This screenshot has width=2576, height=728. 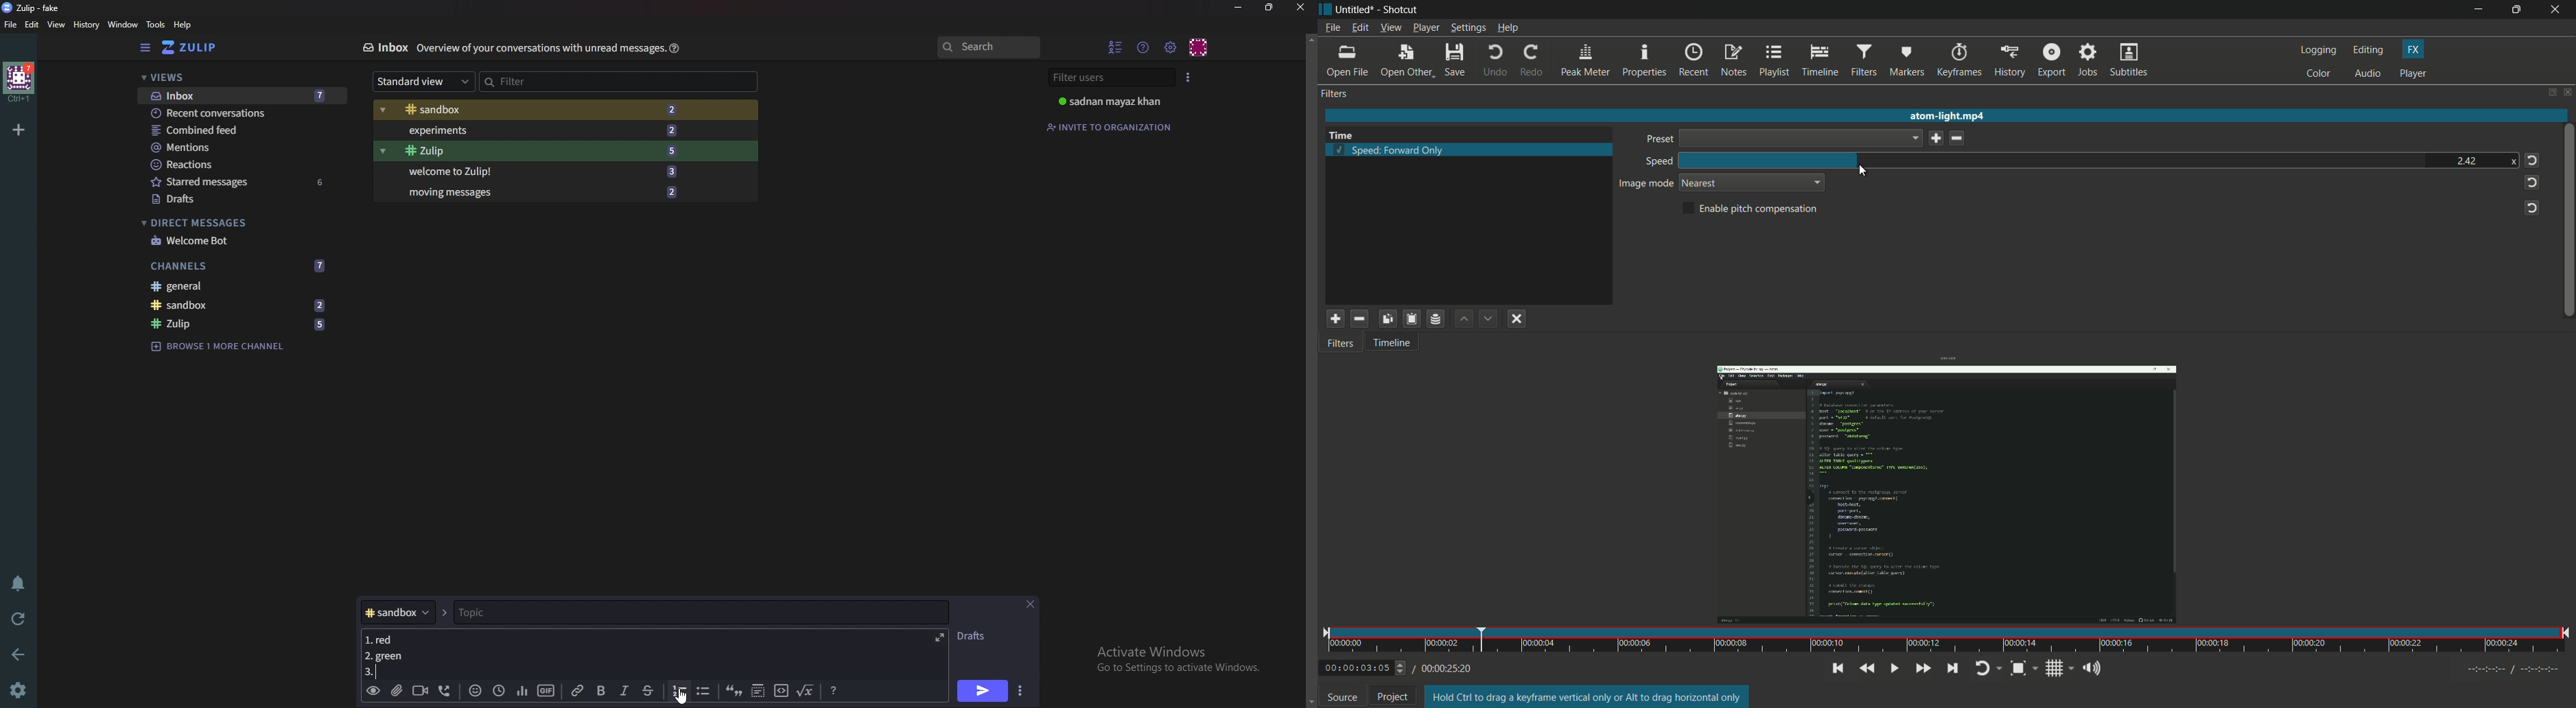 What do you see at coordinates (155, 24) in the screenshot?
I see `Tools` at bounding box center [155, 24].